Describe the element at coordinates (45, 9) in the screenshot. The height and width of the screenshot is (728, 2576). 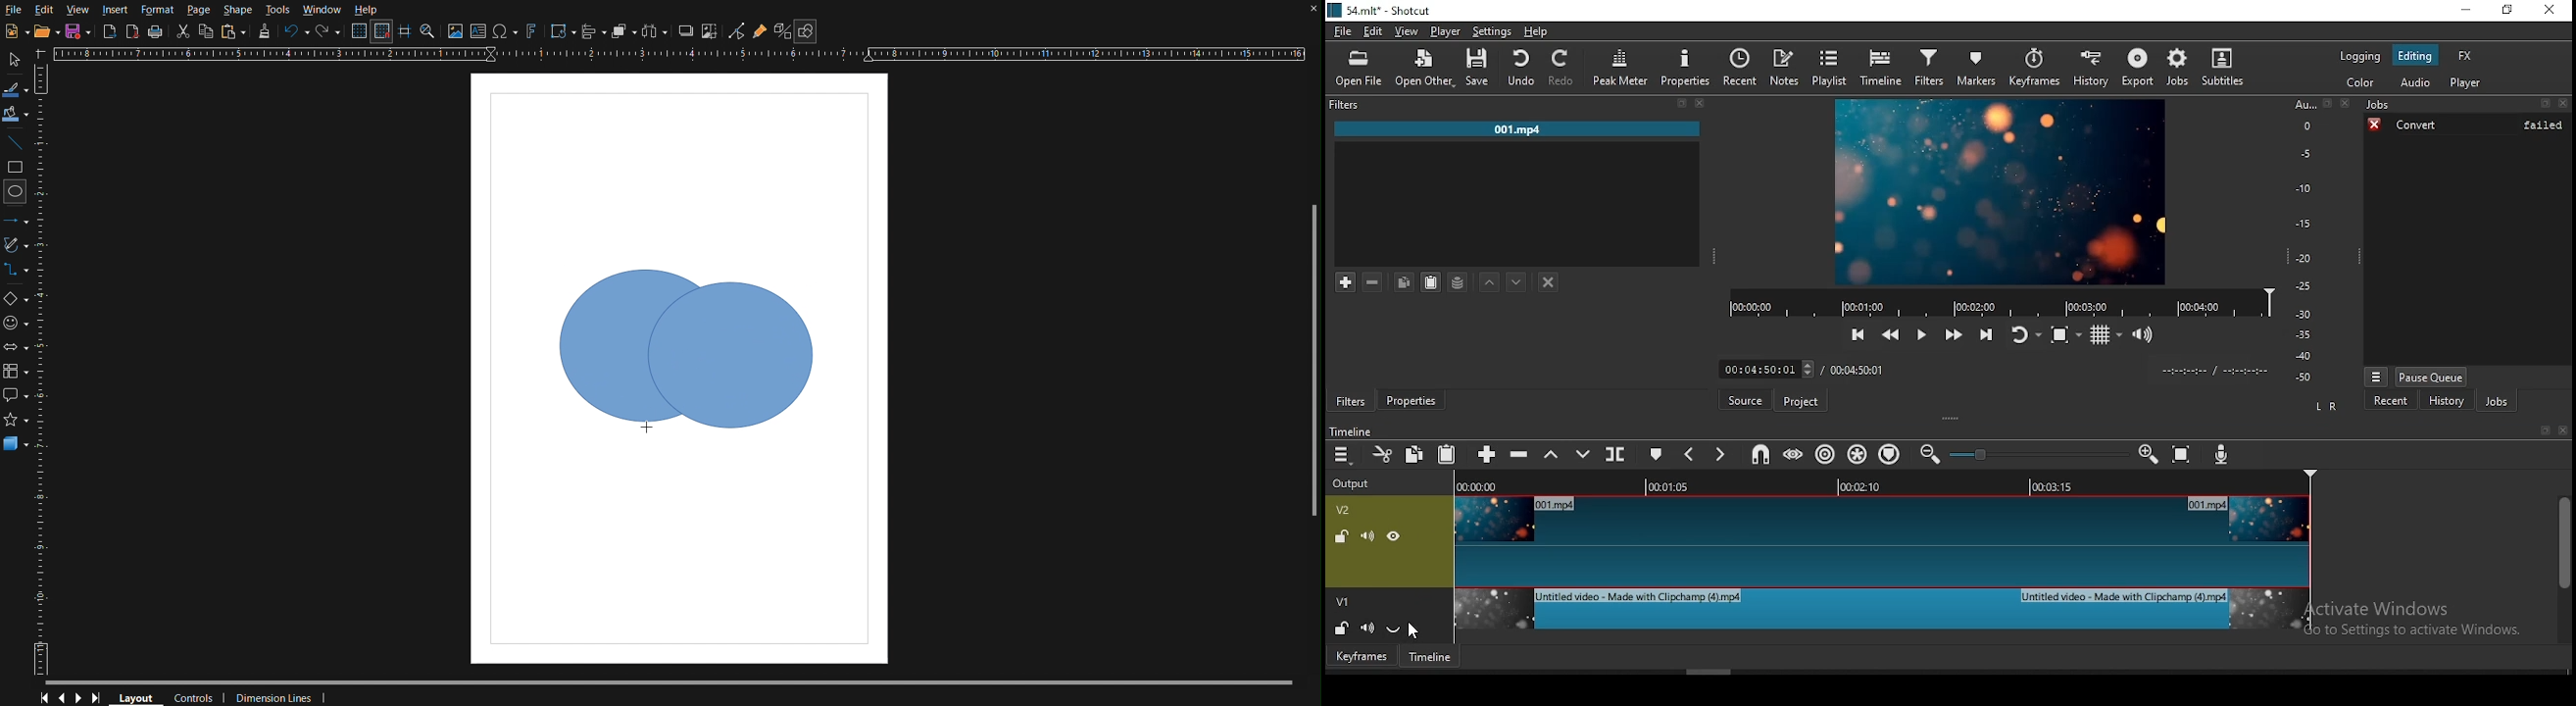
I see `Edit` at that location.